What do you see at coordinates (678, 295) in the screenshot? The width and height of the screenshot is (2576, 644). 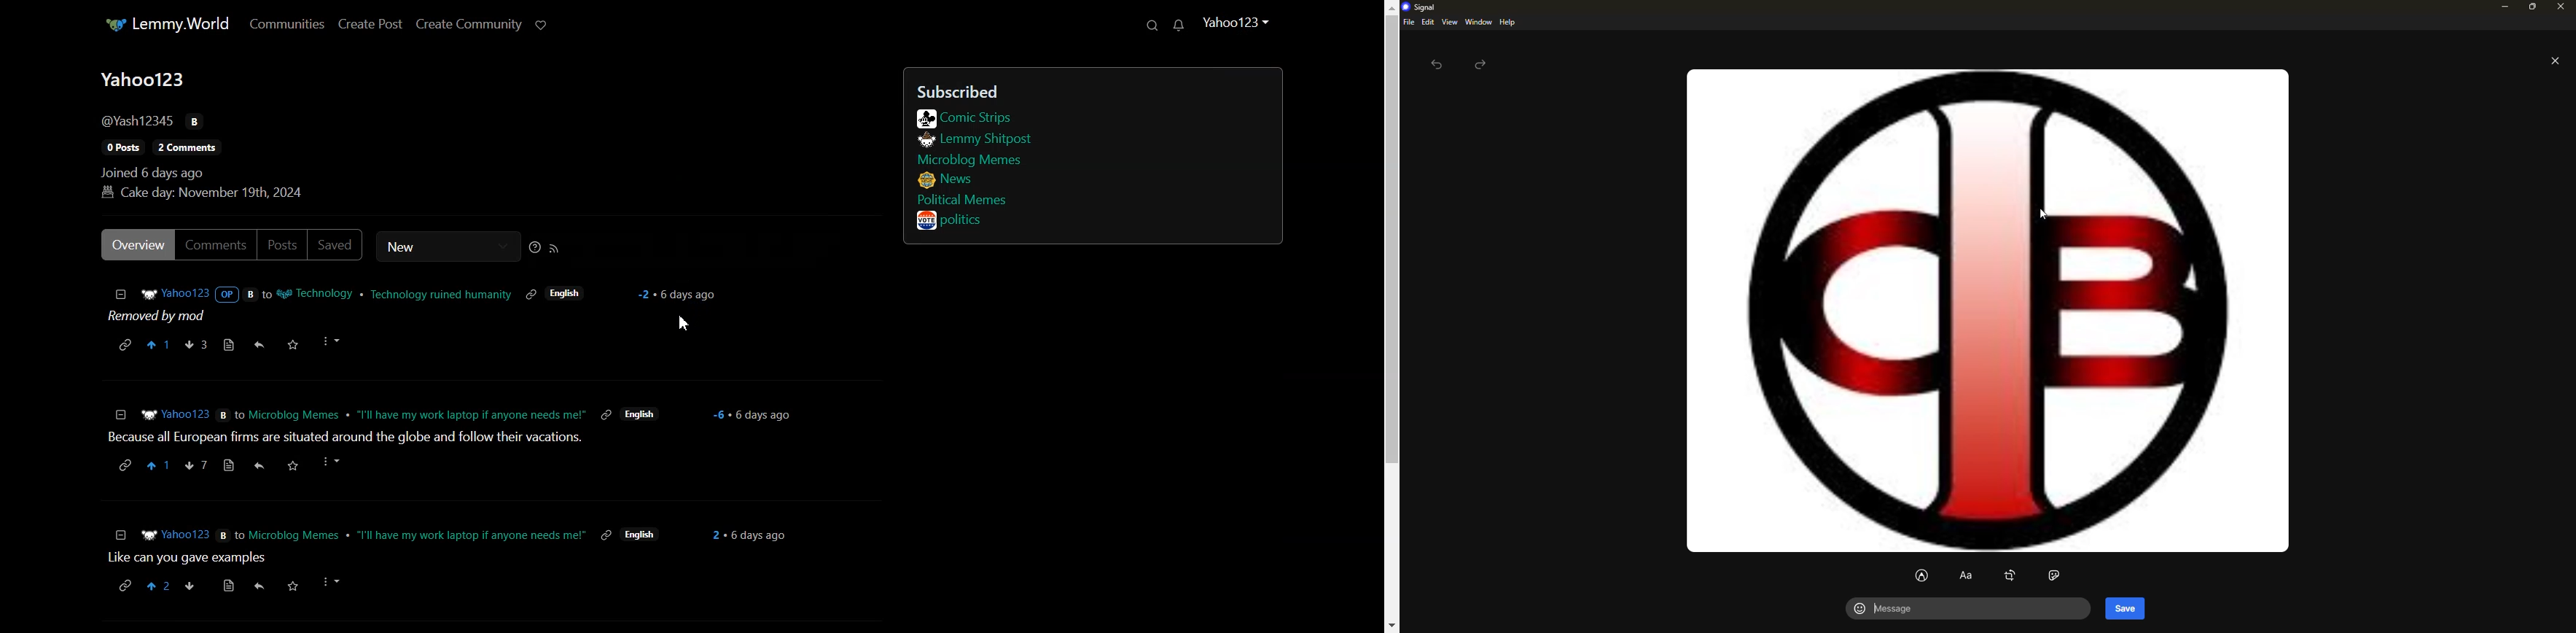 I see `-2 6 days ago` at bounding box center [678, 295].